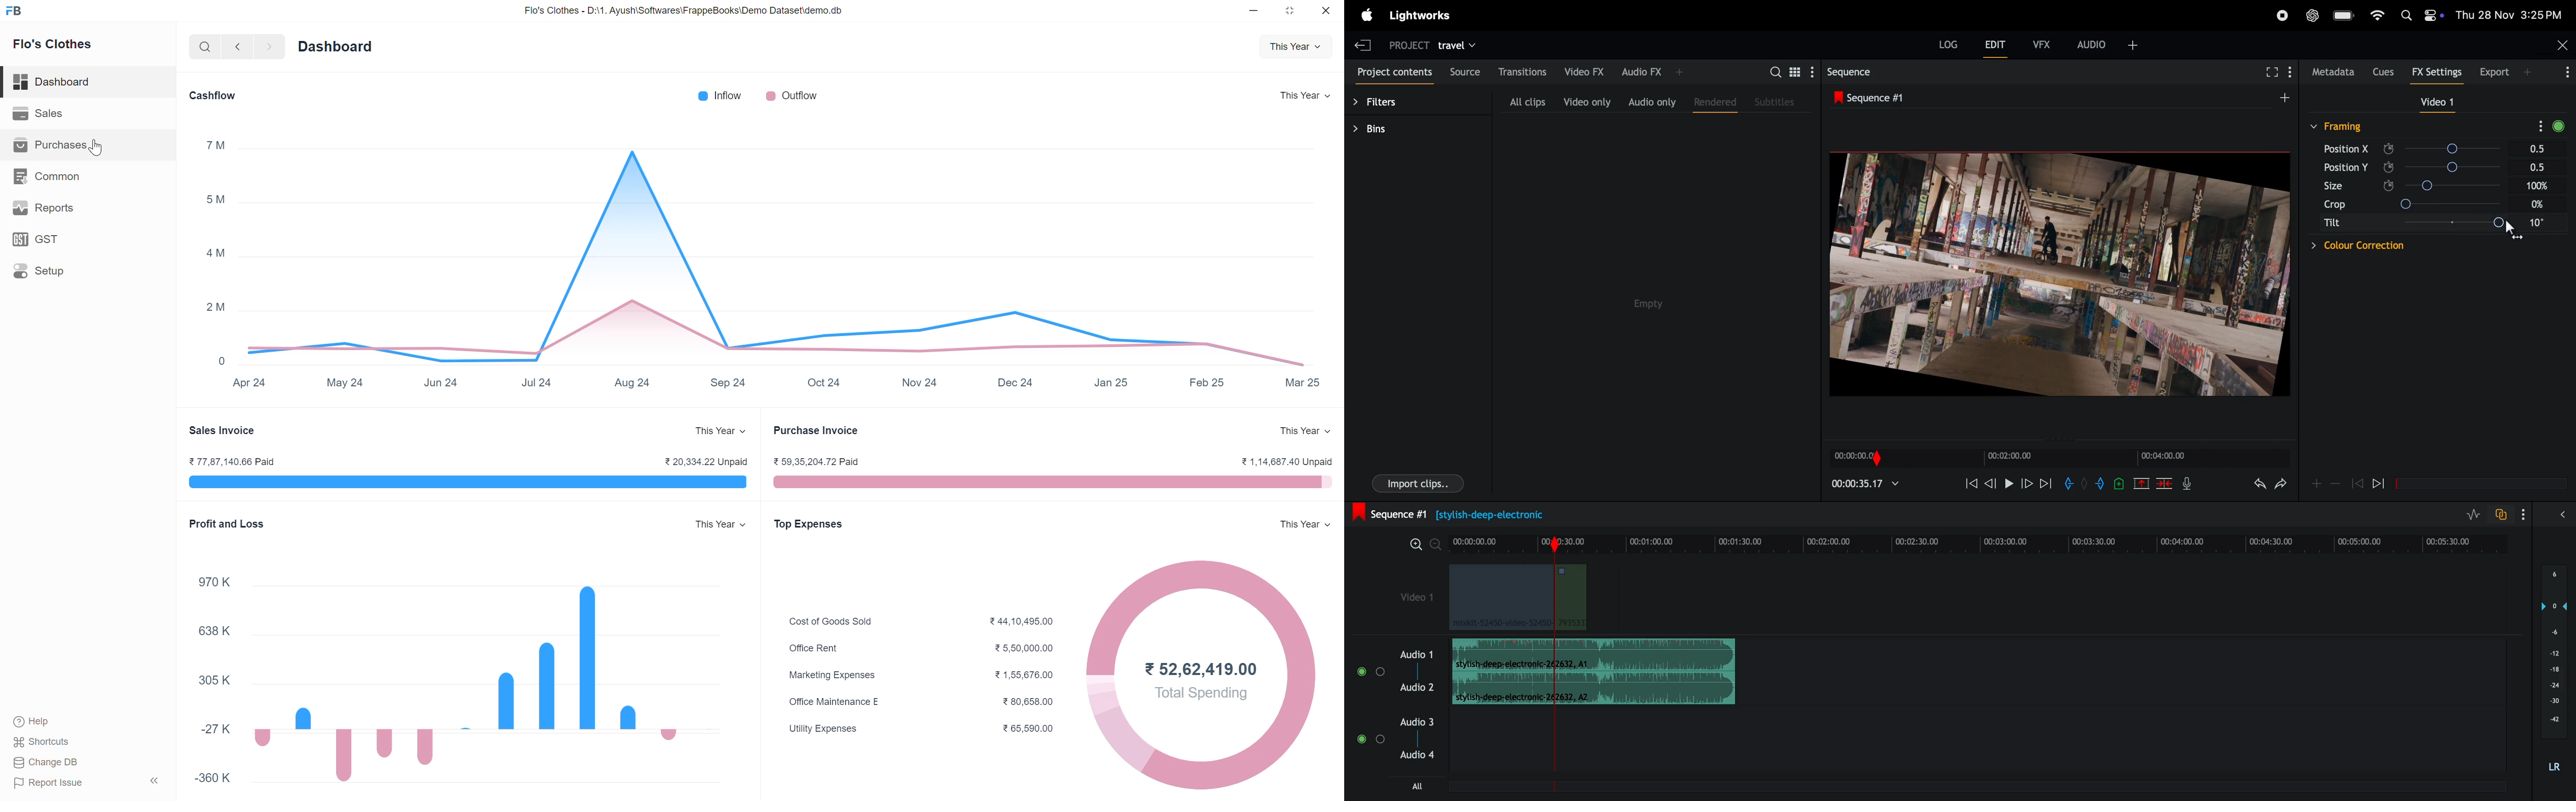  What do you see at coordinates (1312, 94) in the screenshot?
I see `this year` at bounding box center [1312, 94].